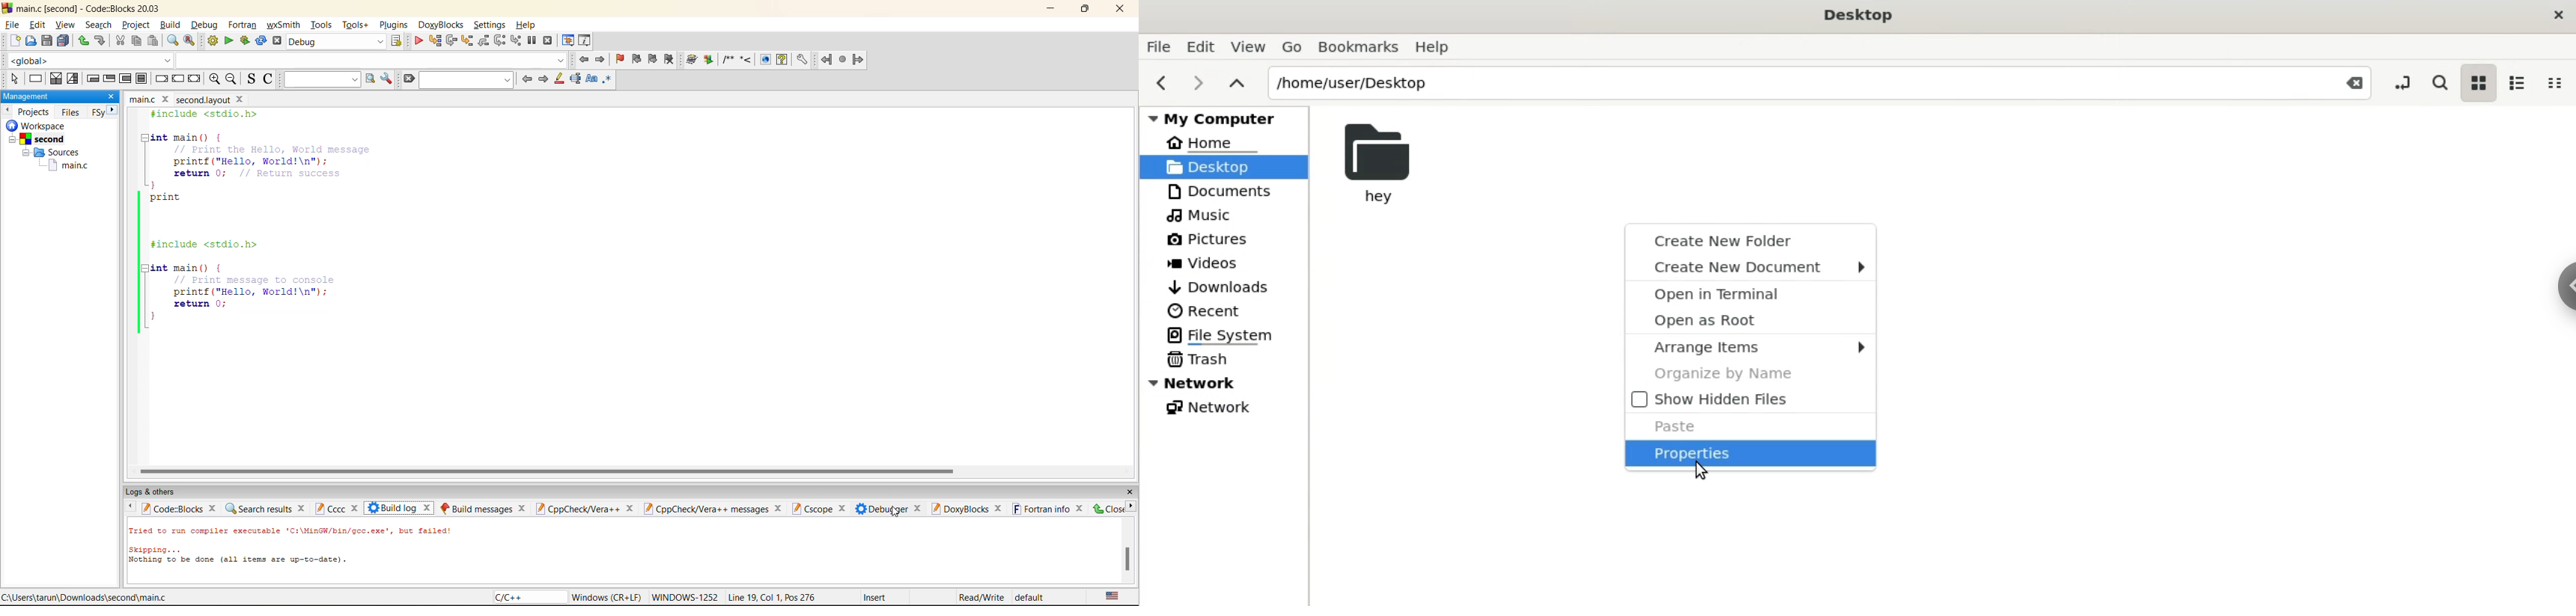 Image resolution: width=2576 pixels, height=616 pixels. I want to click on build log, so click(402, 508).